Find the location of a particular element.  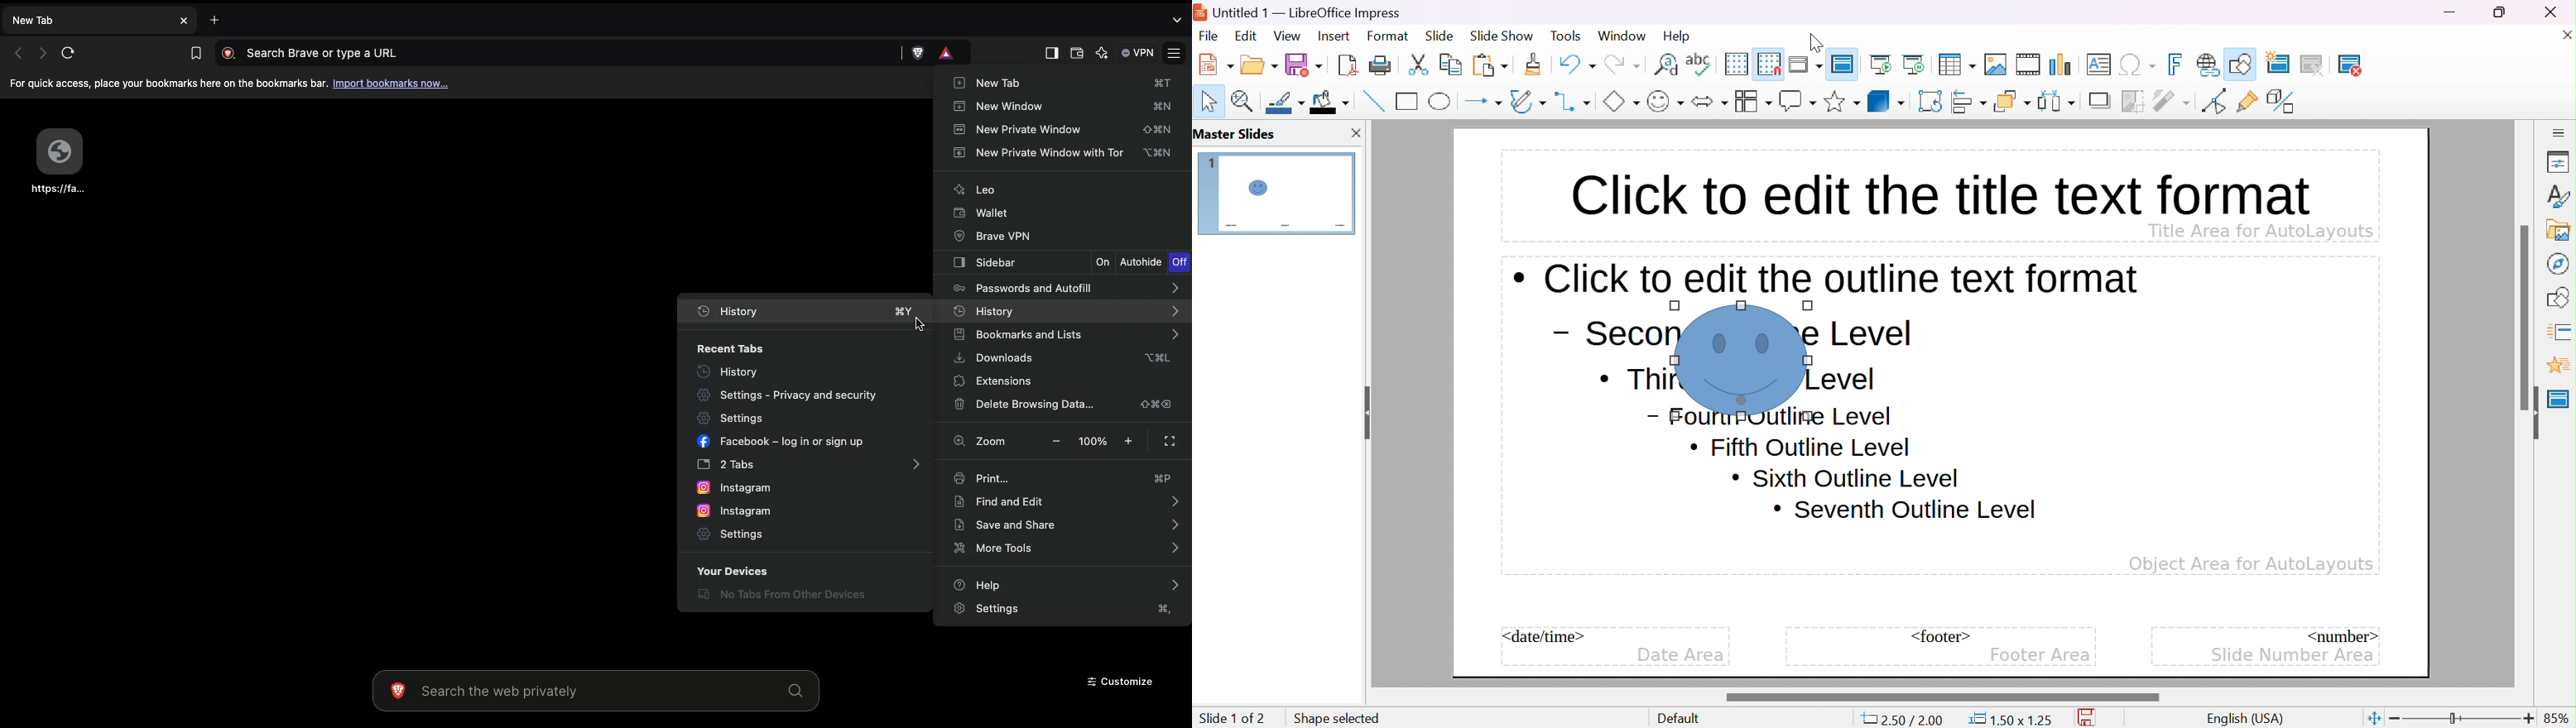

block arrows is located at coordinates (1709, 101).